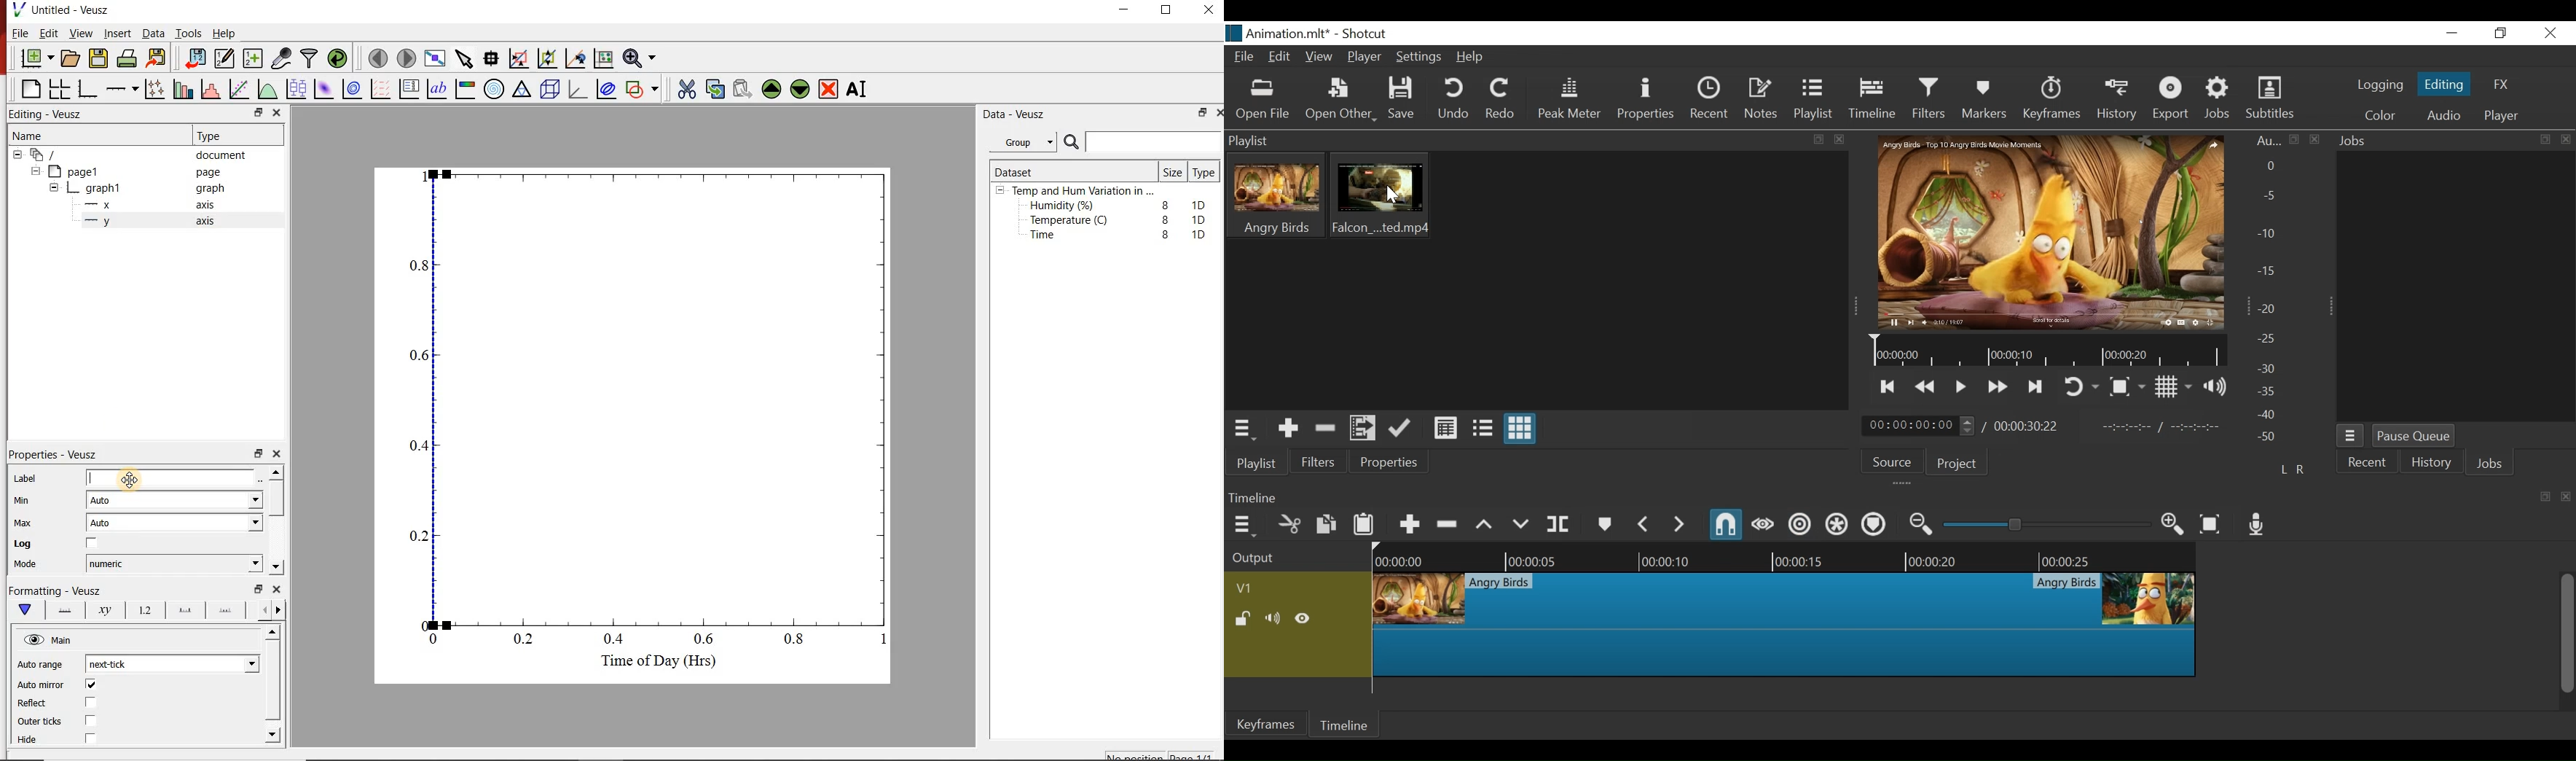 This screenshot has width=2576, height=784. What do you see at coordinates (2046, 351) in the screenshot?
I see `Timeline` at bounding box center [2046, 351].